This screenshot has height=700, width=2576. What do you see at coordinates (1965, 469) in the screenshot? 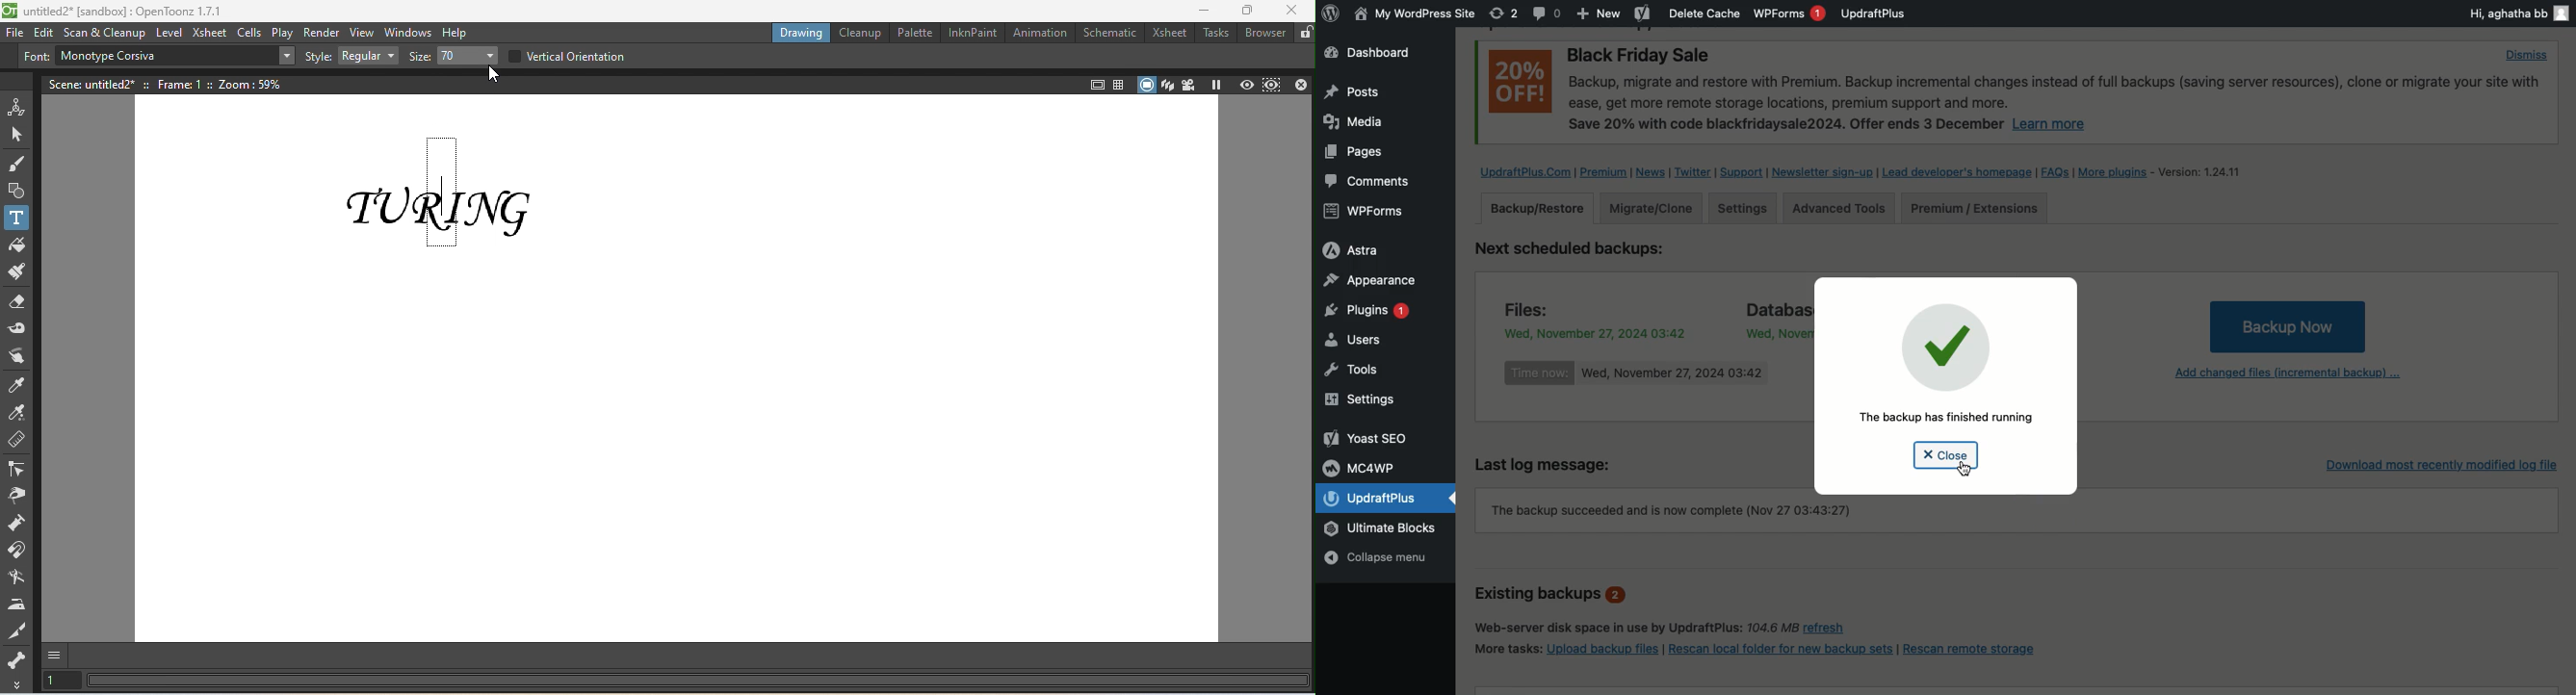
I see `Cursor` at bounding box center [1965, 469].